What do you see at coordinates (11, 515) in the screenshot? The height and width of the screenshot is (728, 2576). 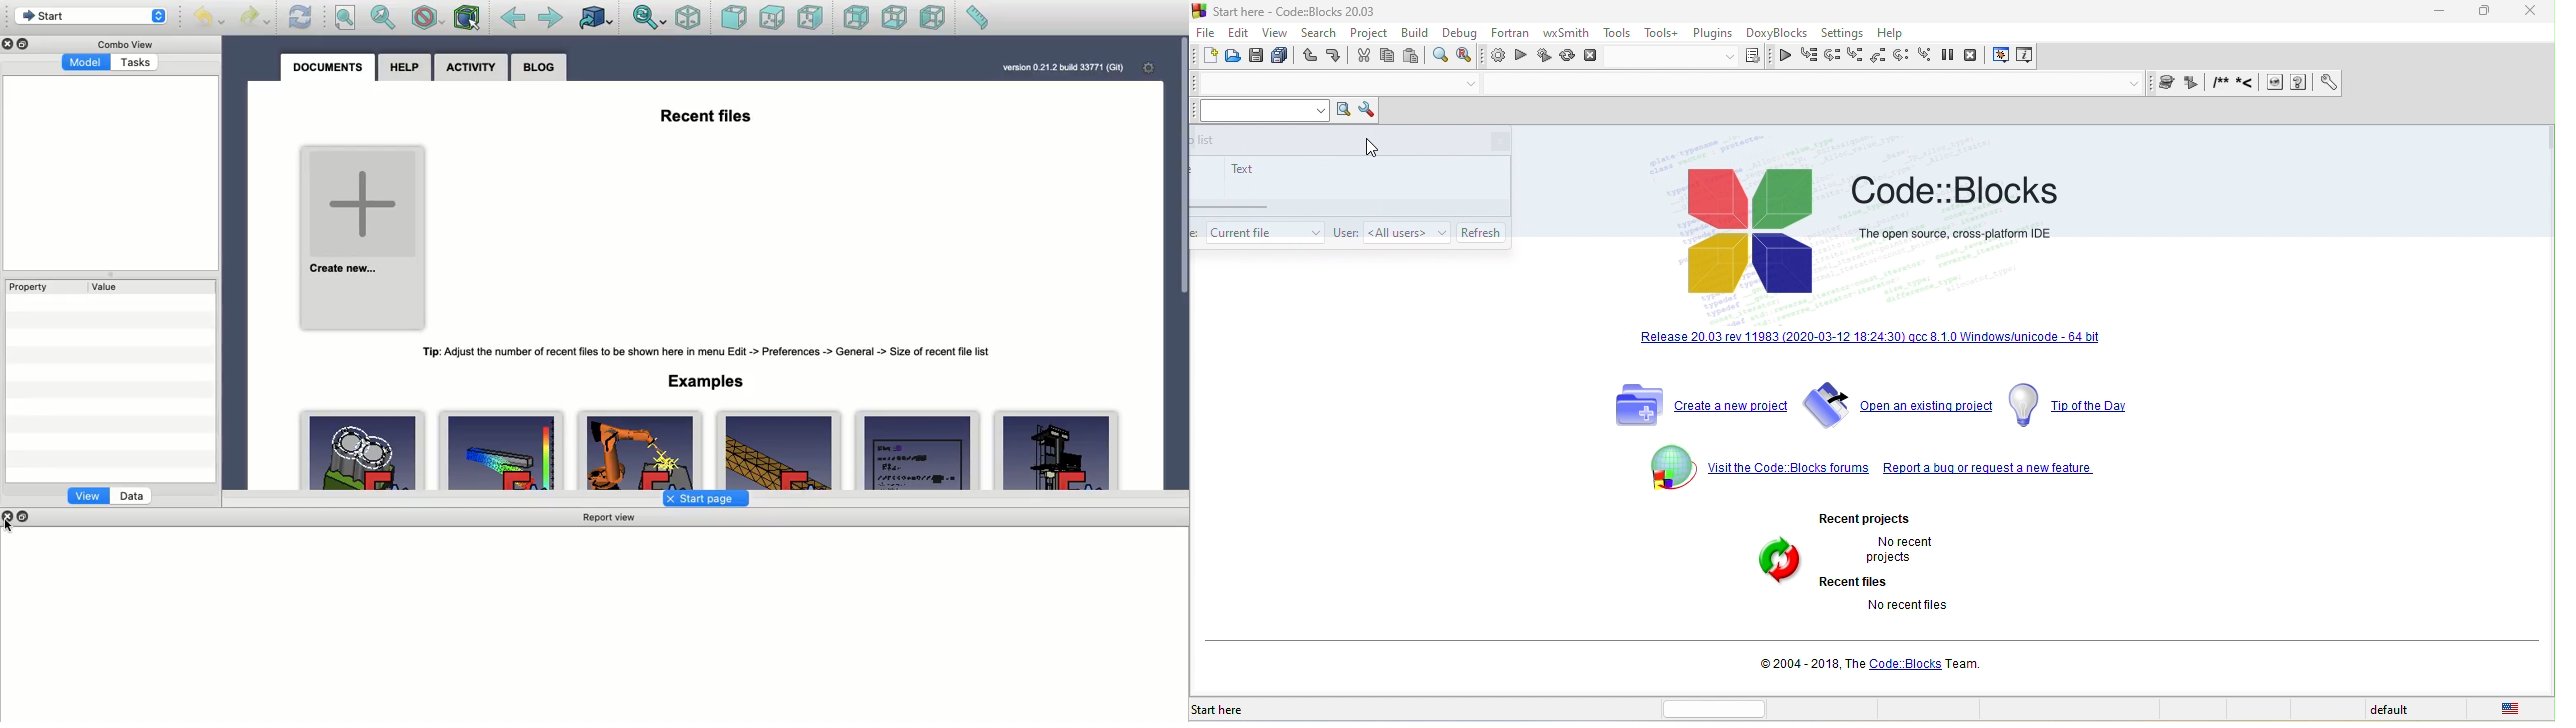 I see `Close` at bounding box center [11, 515].